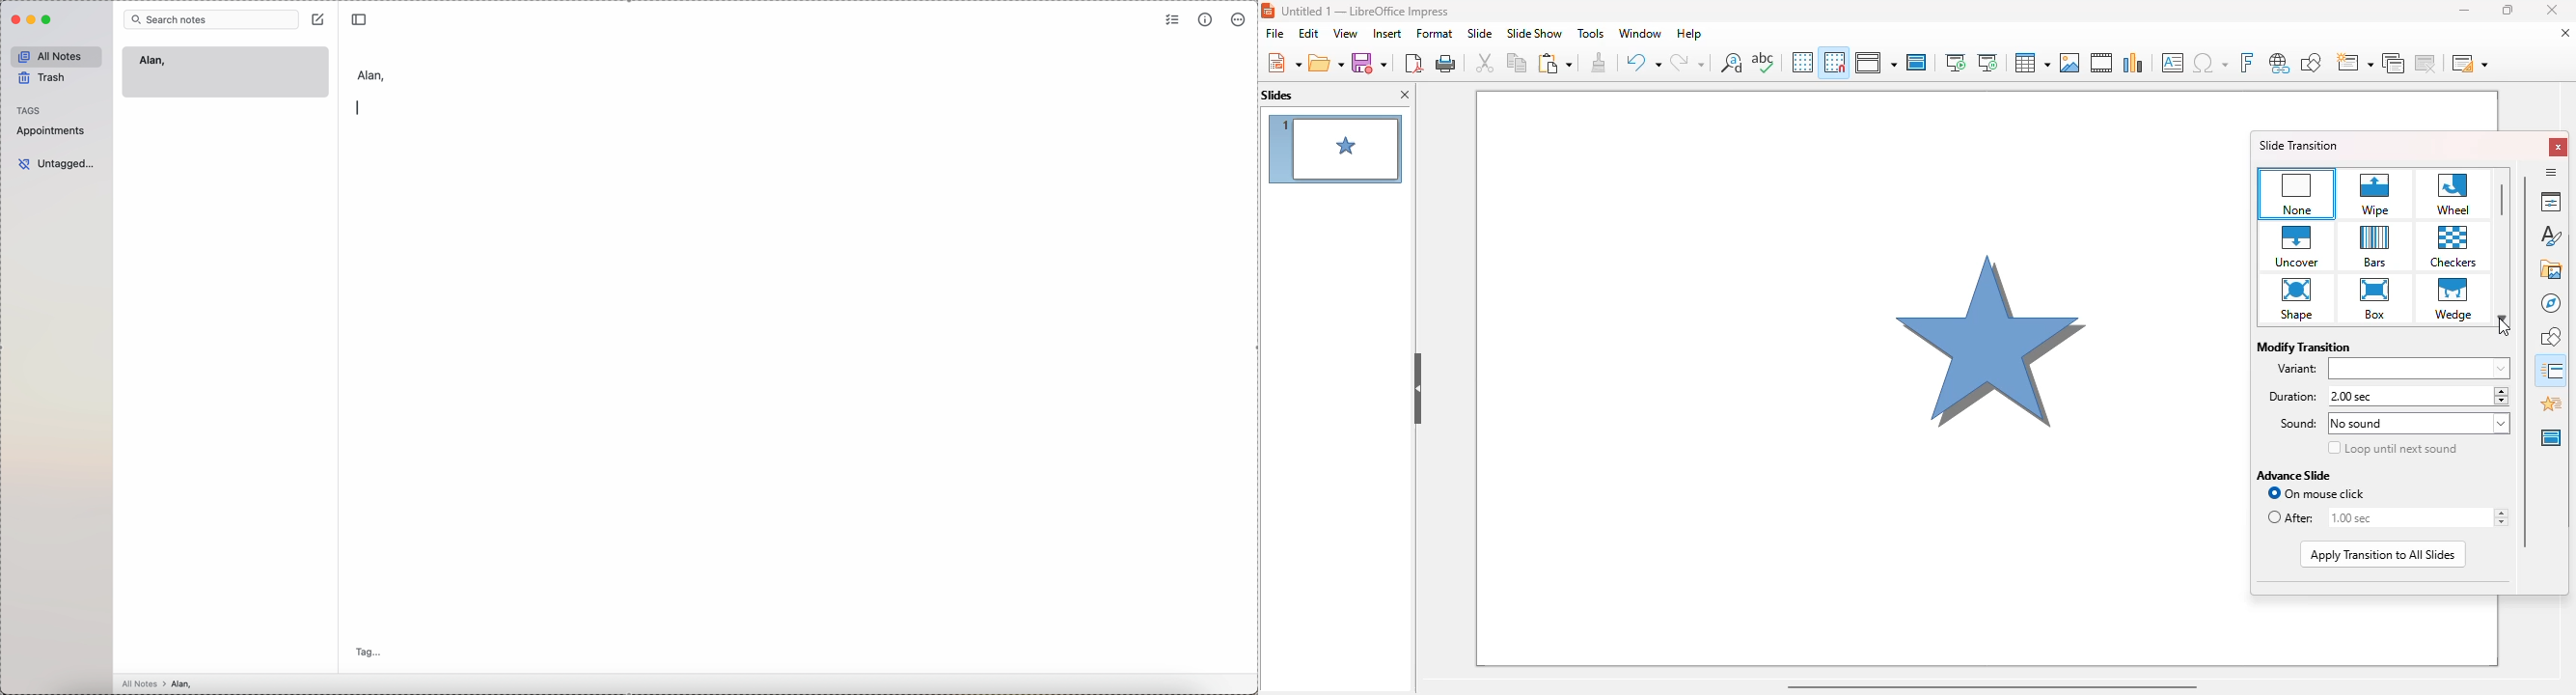 Image resolution: width=2576 pixels, height=700 pixels. Describe the element at coordinates (2550, 201) in the screenshot. I see `properties` at that location.